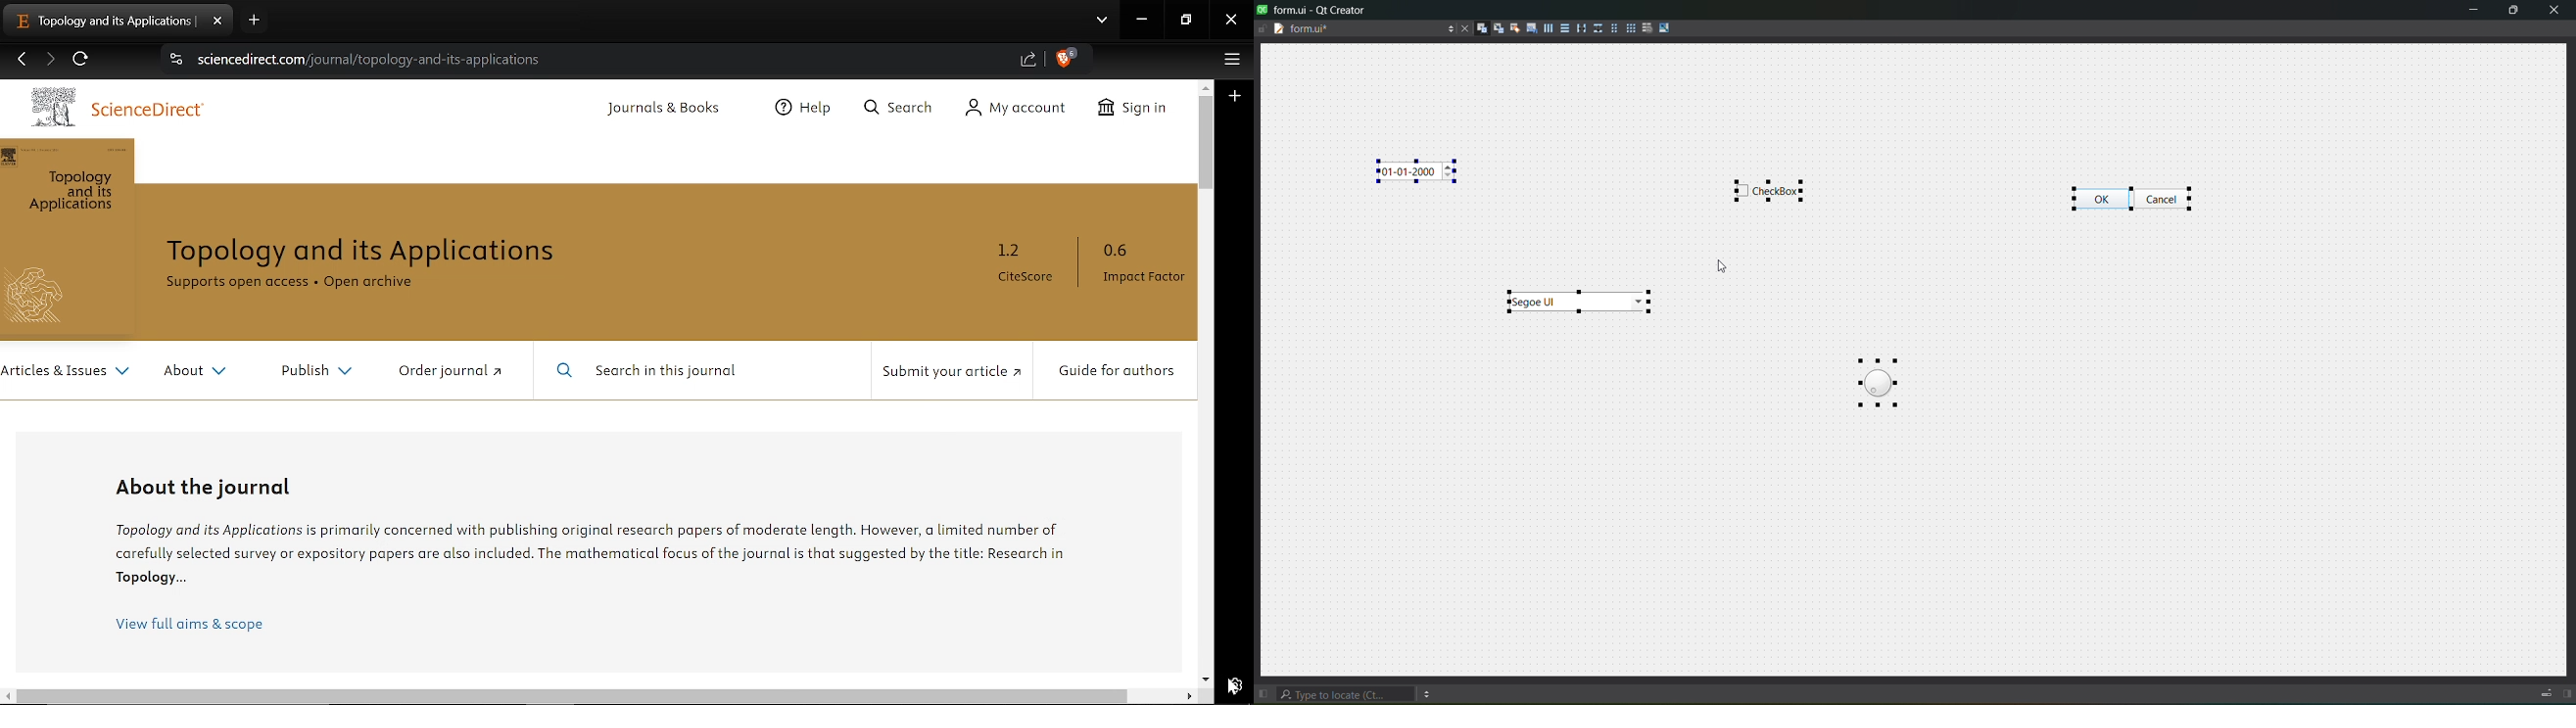 The image size is (2576, 728). Describe the element at coordinates (1128, 111) in the screenshot. I see `Sign In` at that location.